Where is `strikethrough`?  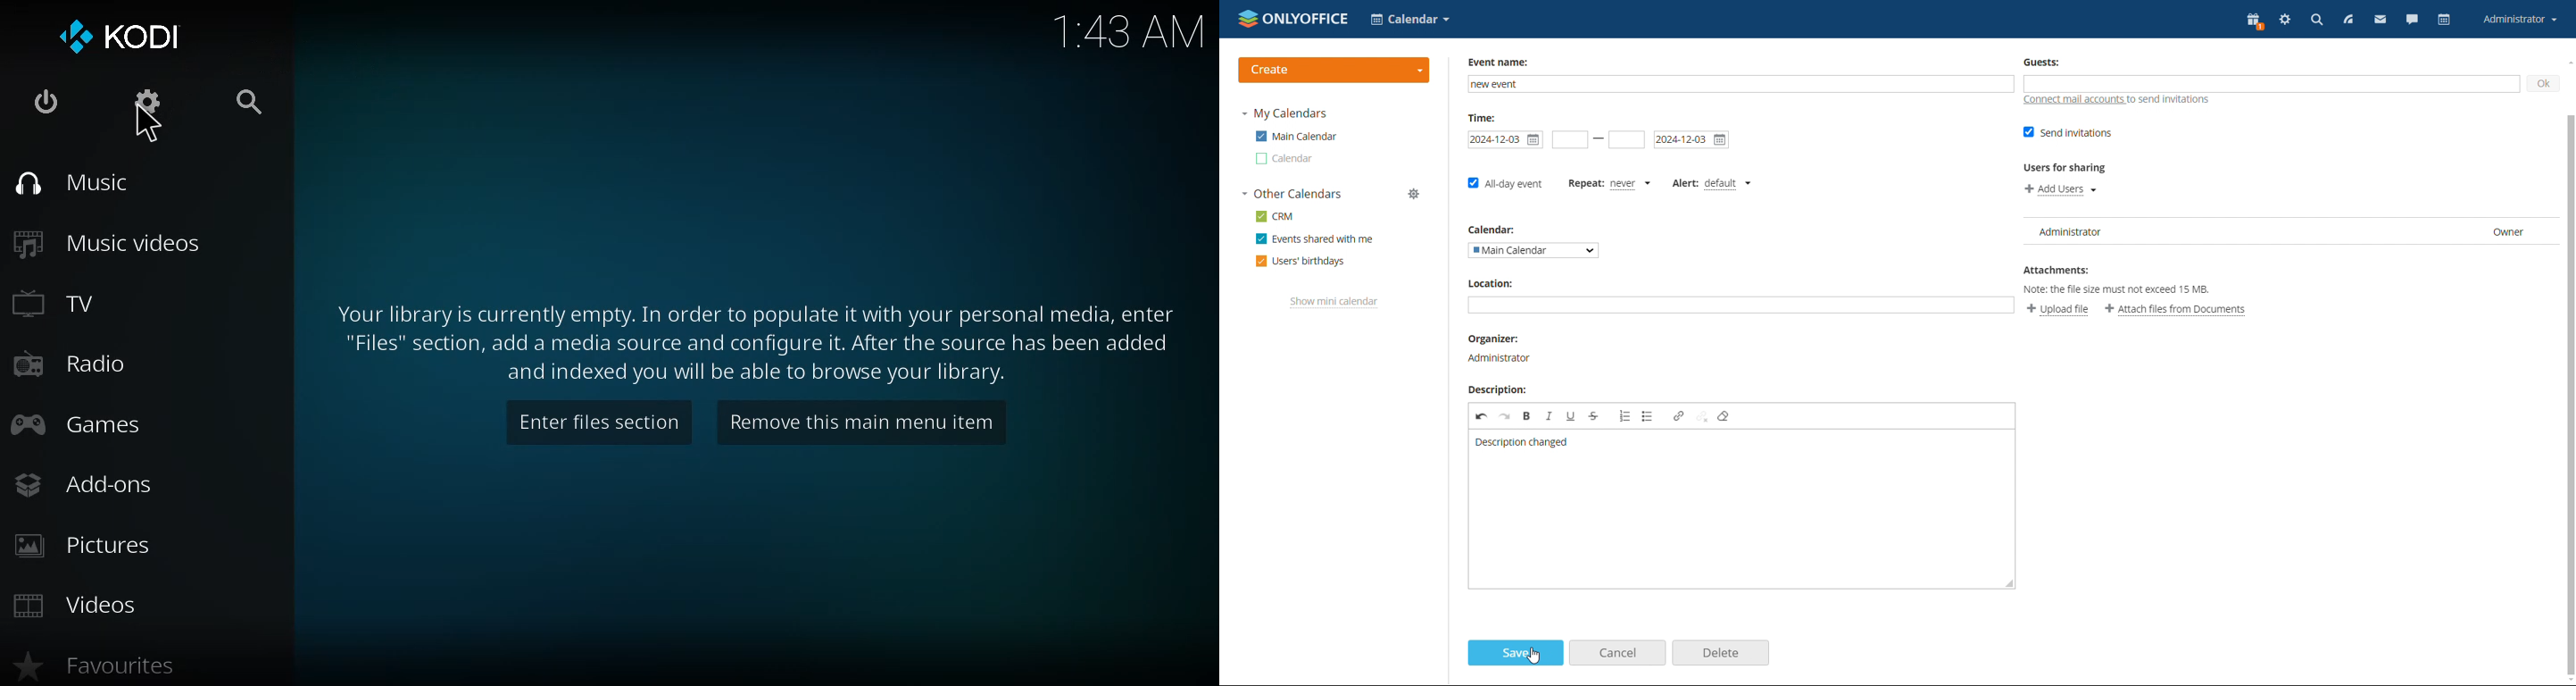 strikethrough is located at coordinates (1597, 416).